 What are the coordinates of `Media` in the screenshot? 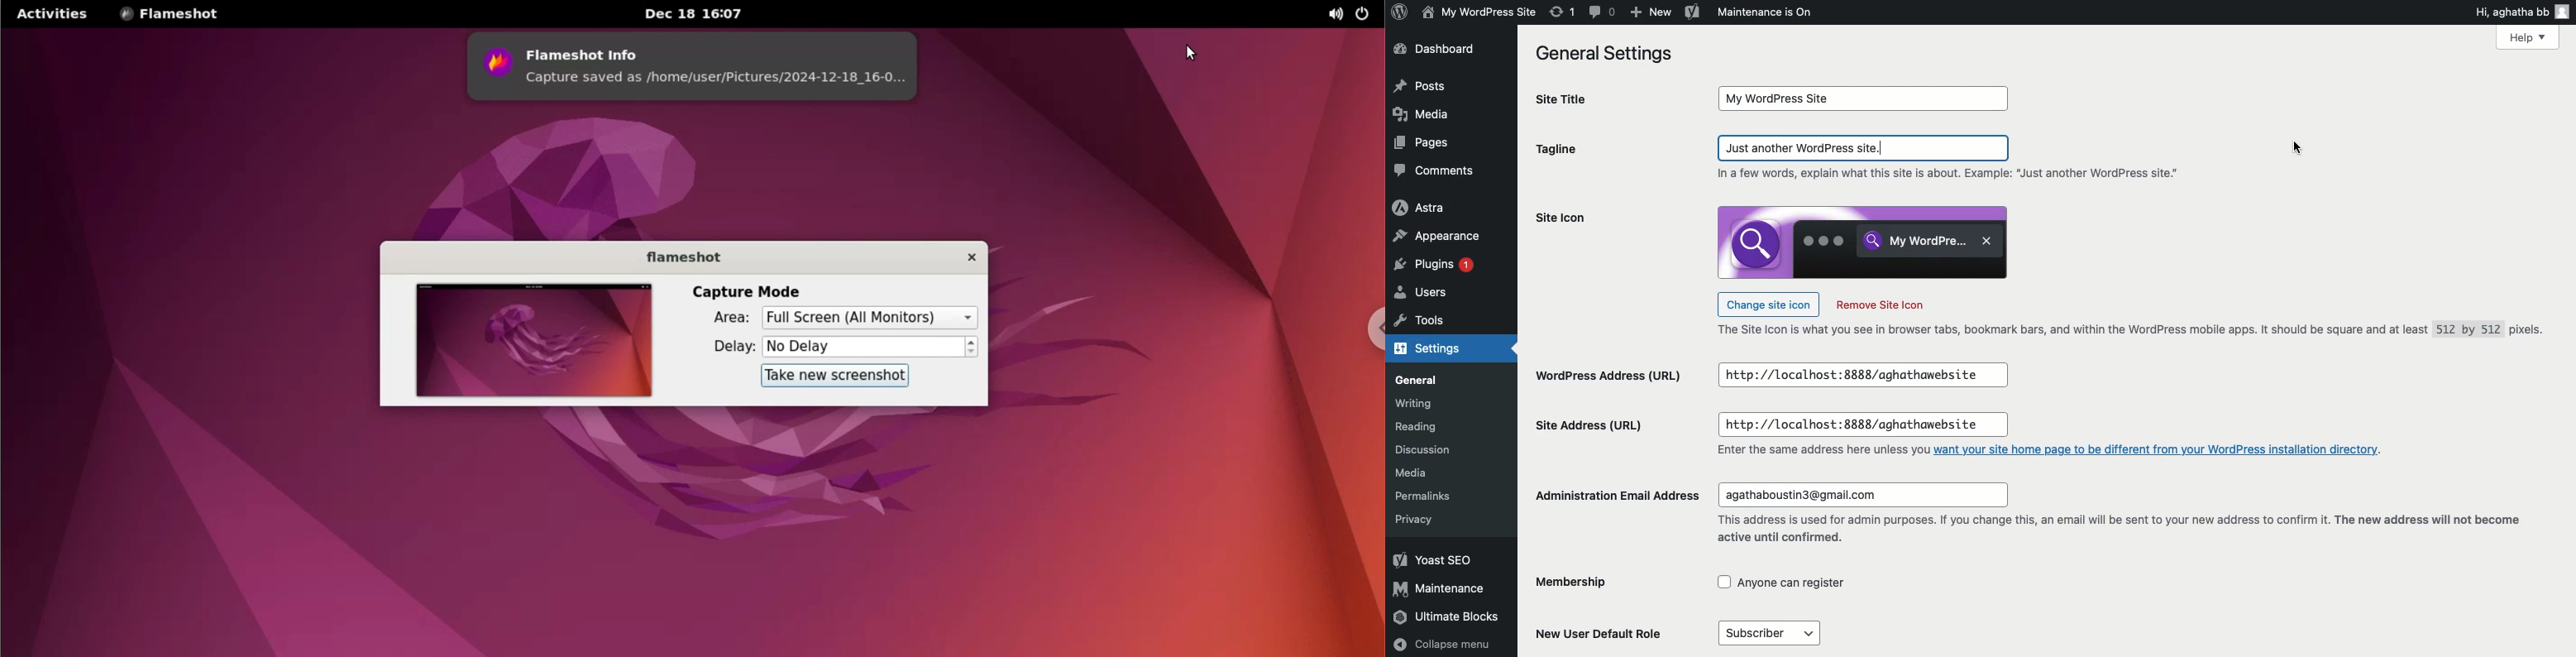 It's located at (1416, 473).